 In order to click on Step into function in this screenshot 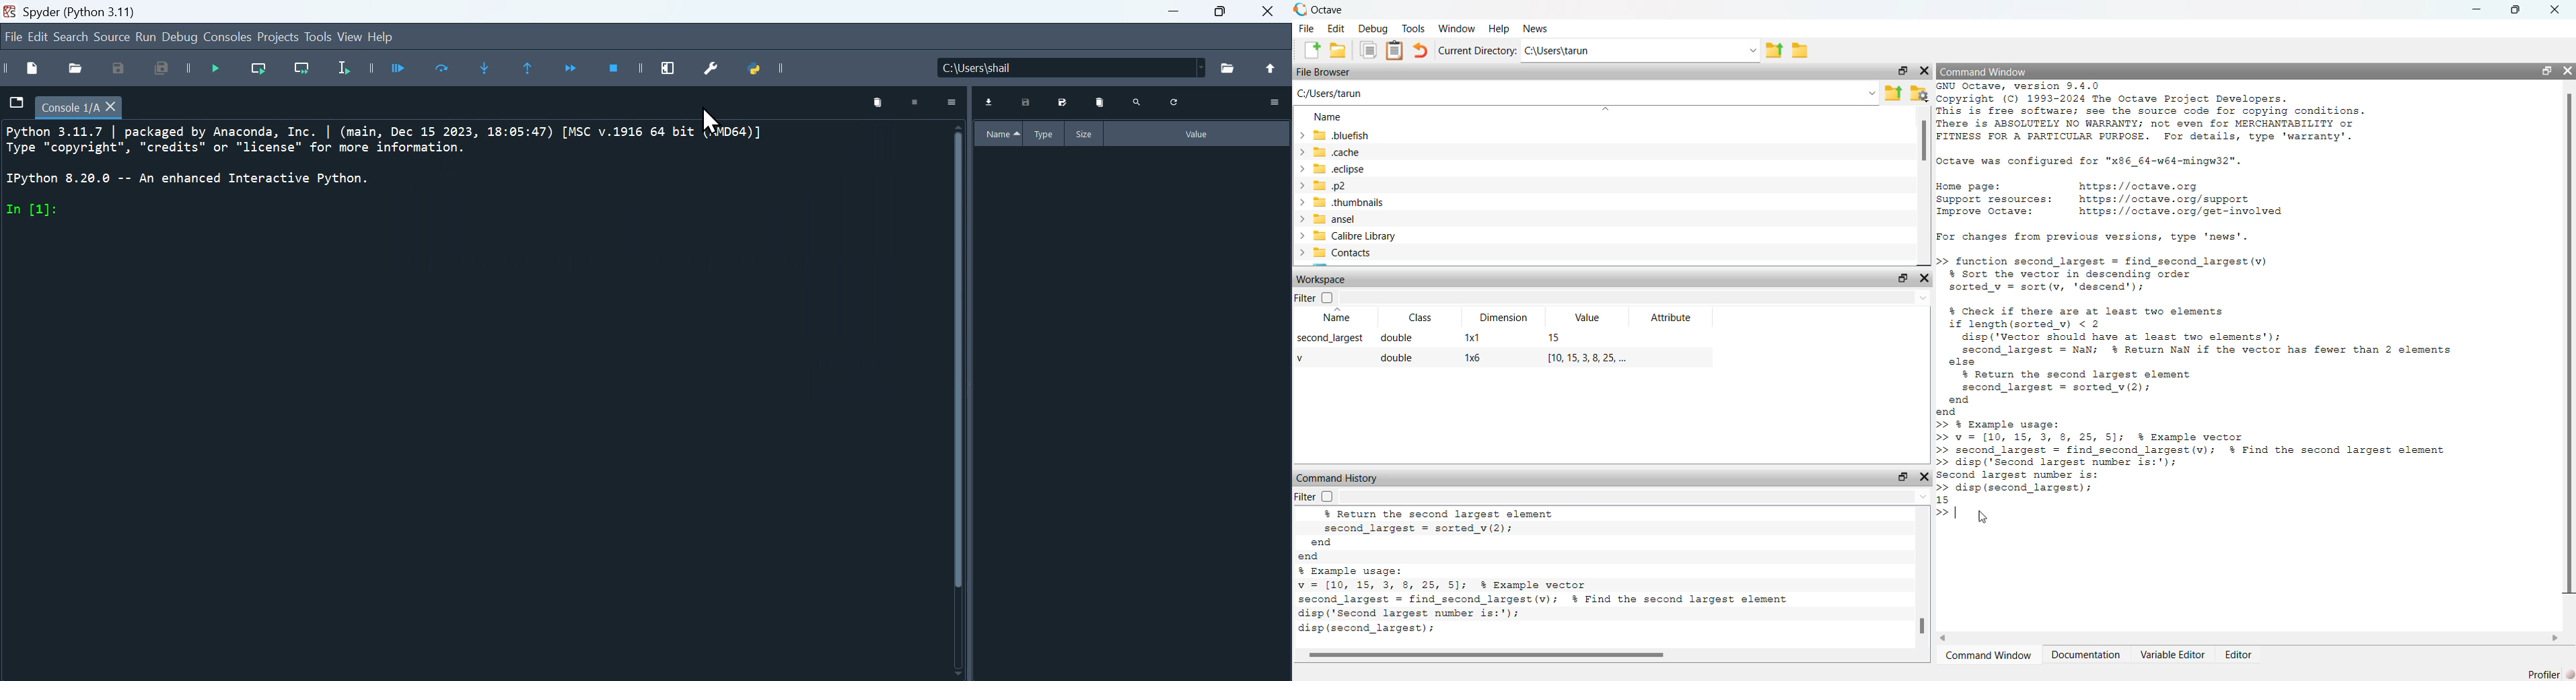, I will do `click(488, 71)`.